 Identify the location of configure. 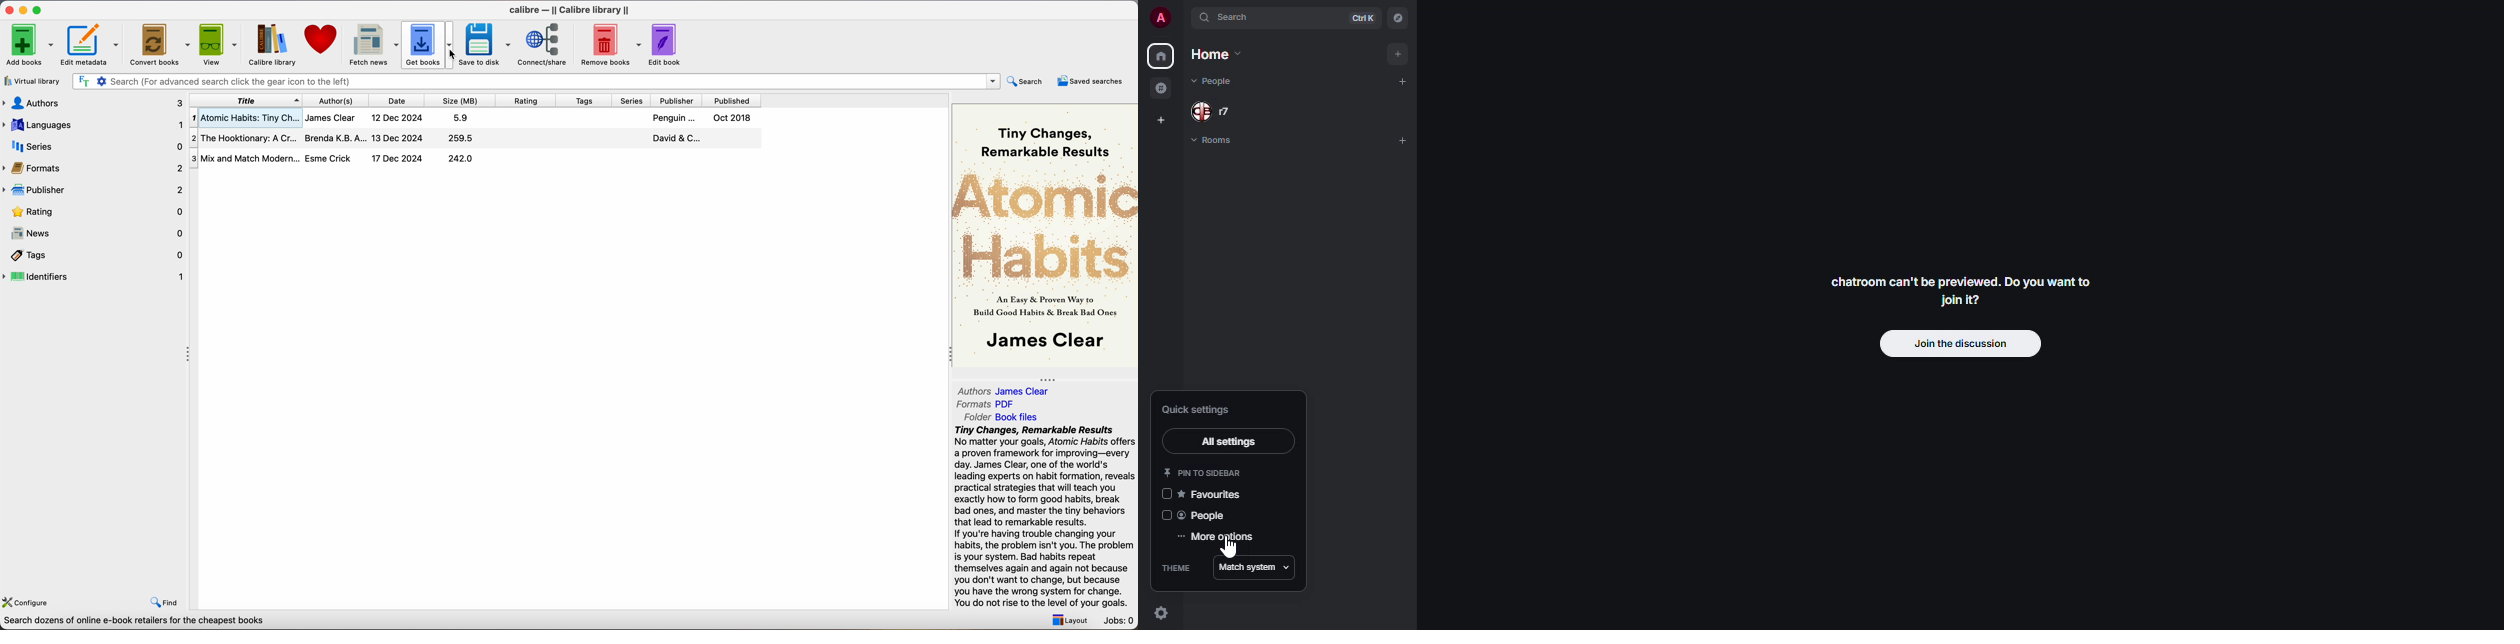
(28, 600).